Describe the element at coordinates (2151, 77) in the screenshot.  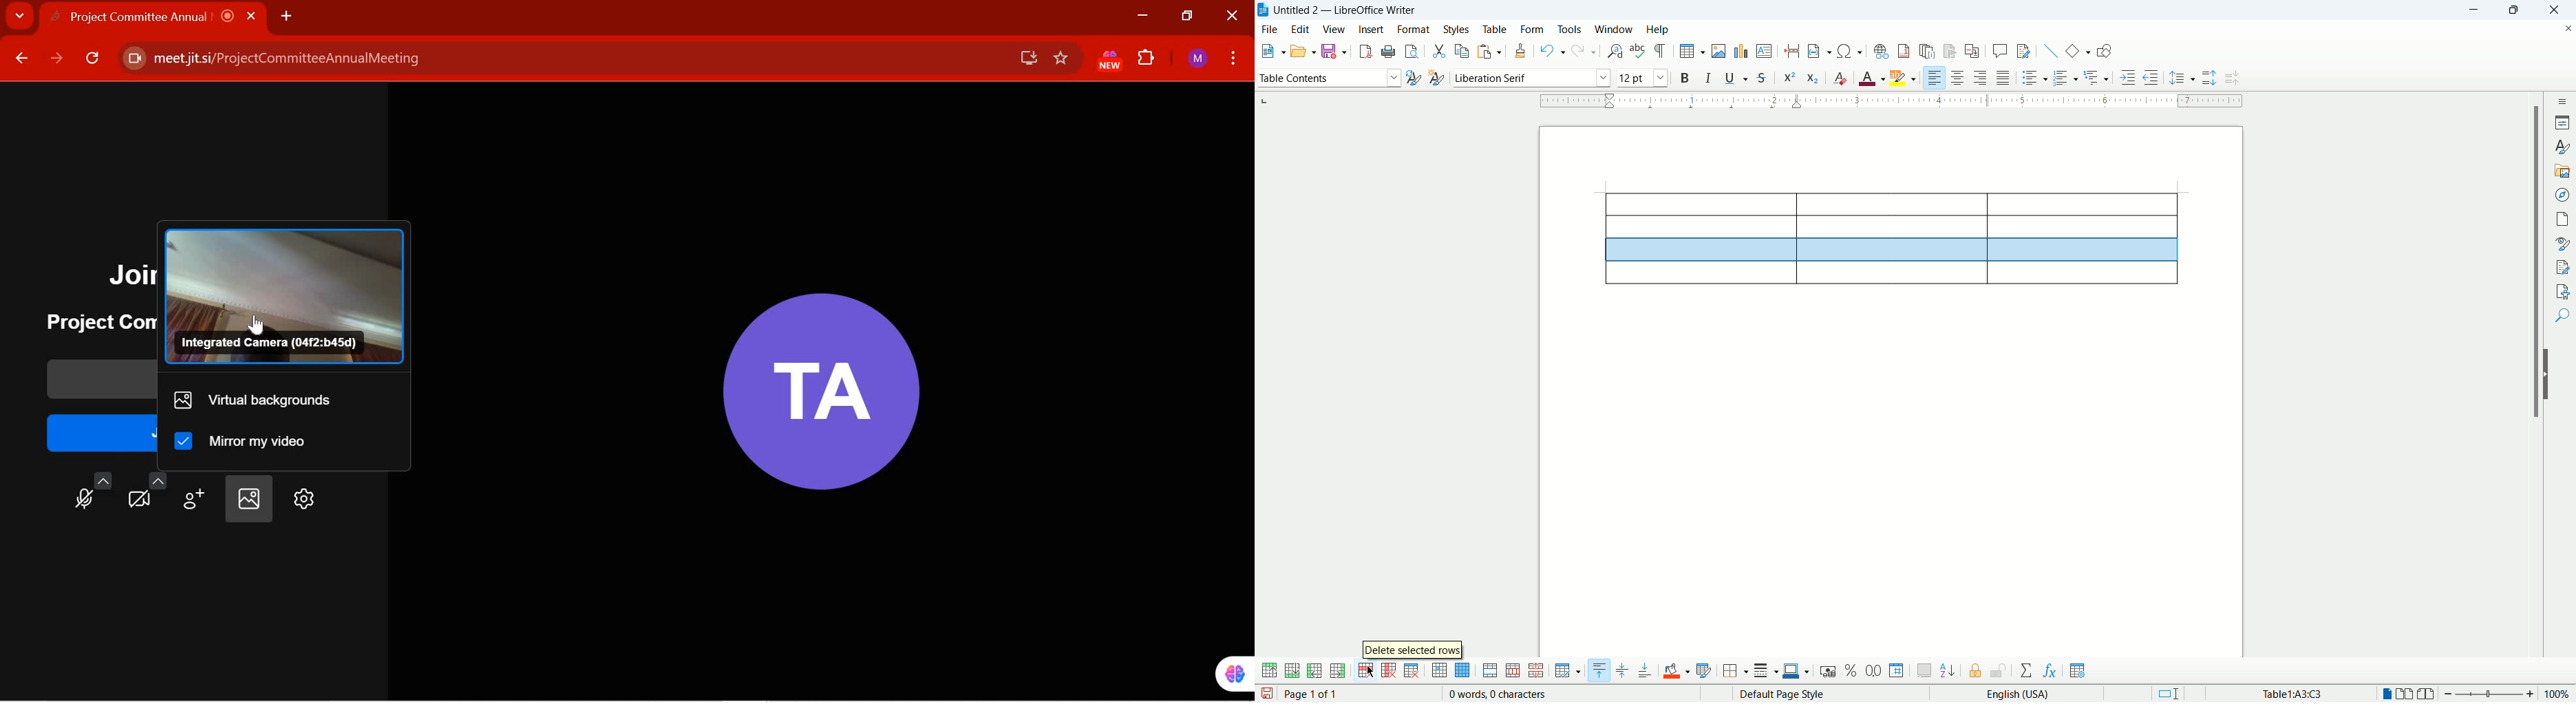
I see `decrease indent` at that location.